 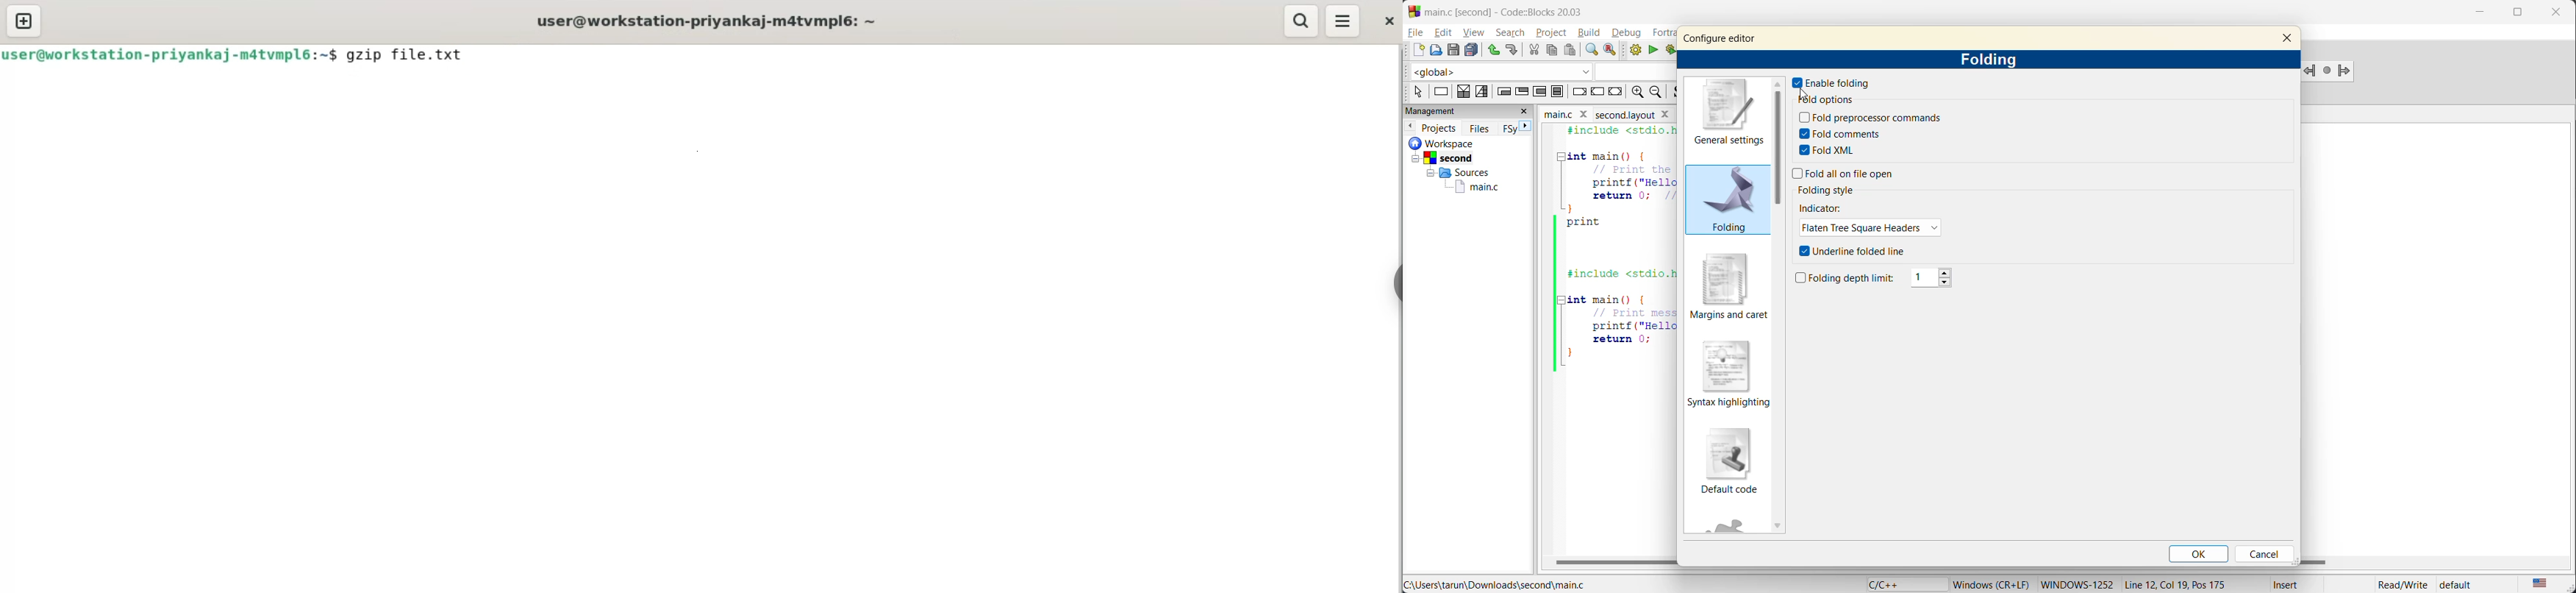 What do you see at coordinates (1442, 33) in the screenshot?
I see `edit` at bounding box center [1442, 33].